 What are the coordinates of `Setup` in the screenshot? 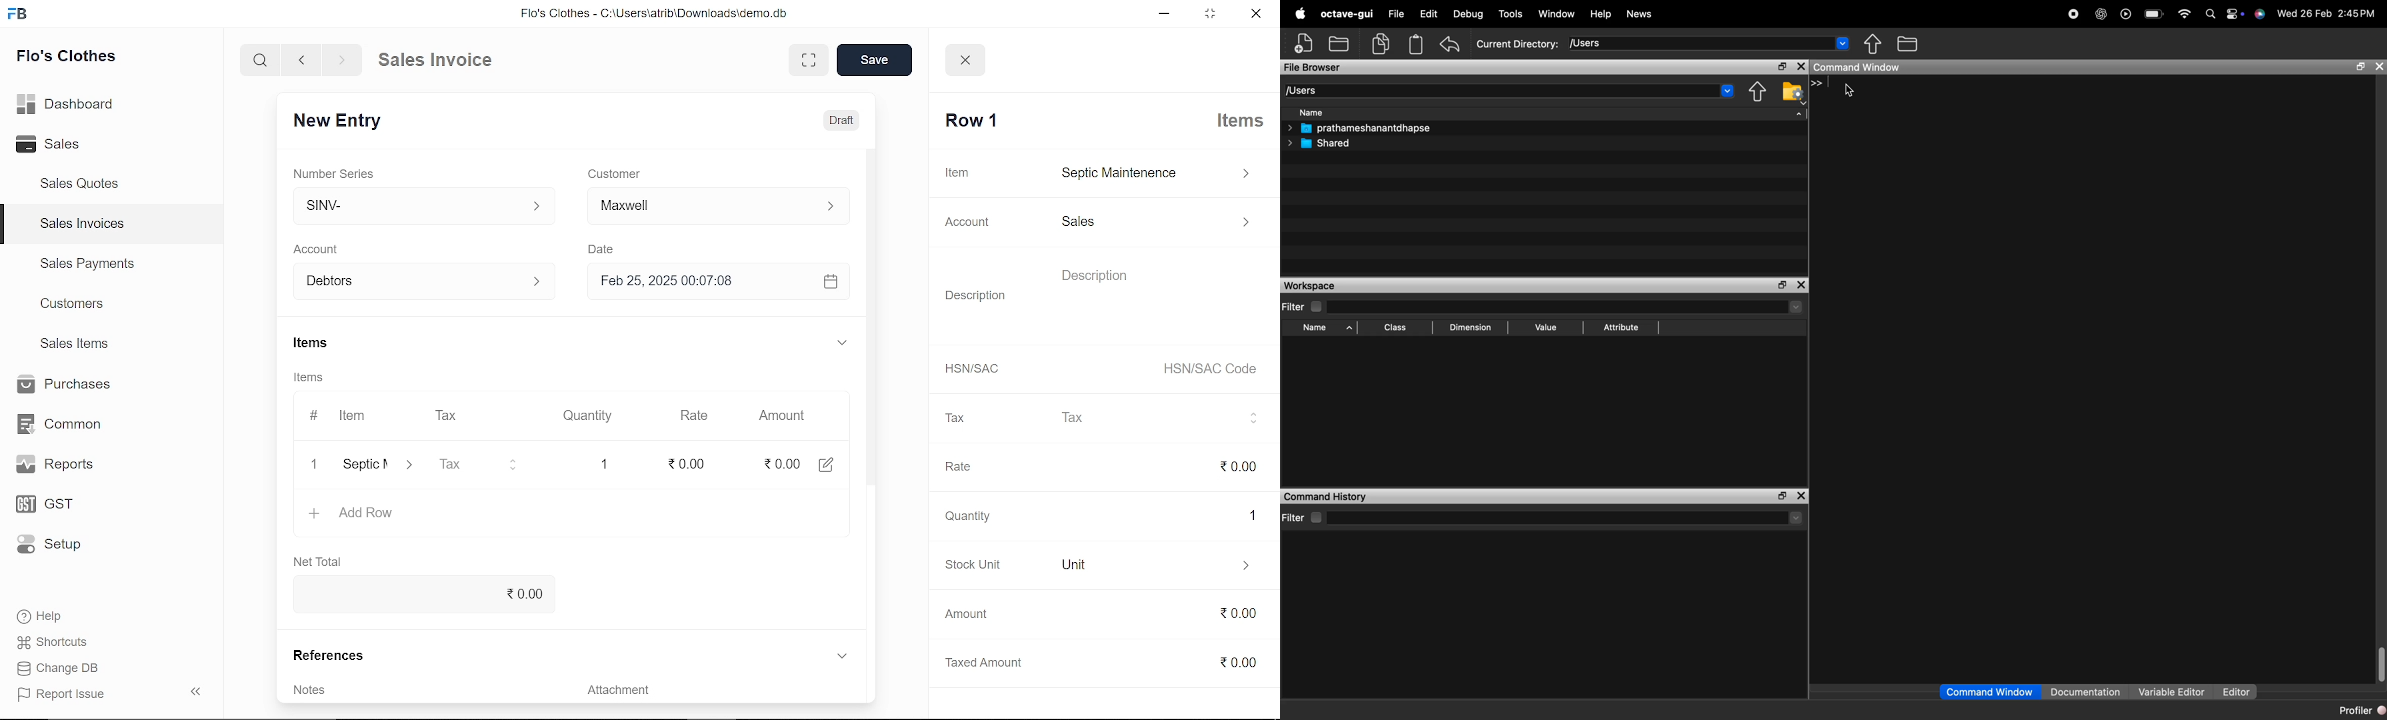 It's located at (54, 544).